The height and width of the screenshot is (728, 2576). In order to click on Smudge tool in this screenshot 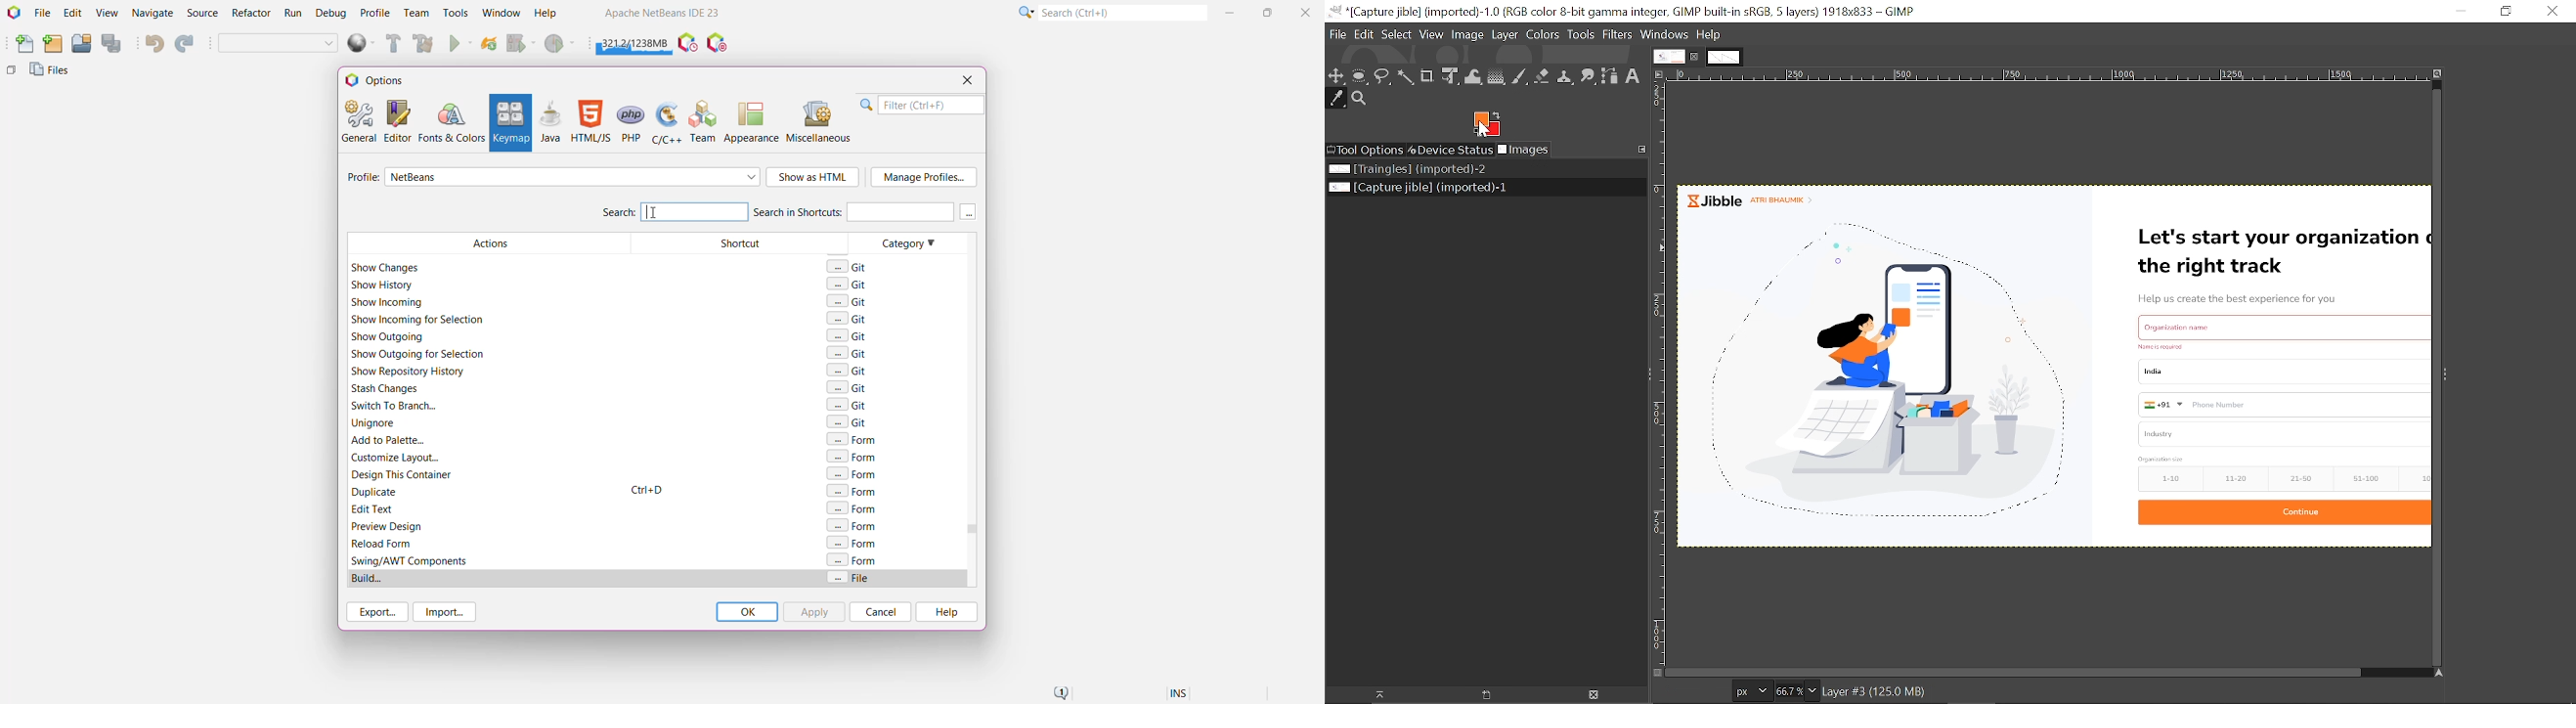, I will do `click(1588, 77)`.